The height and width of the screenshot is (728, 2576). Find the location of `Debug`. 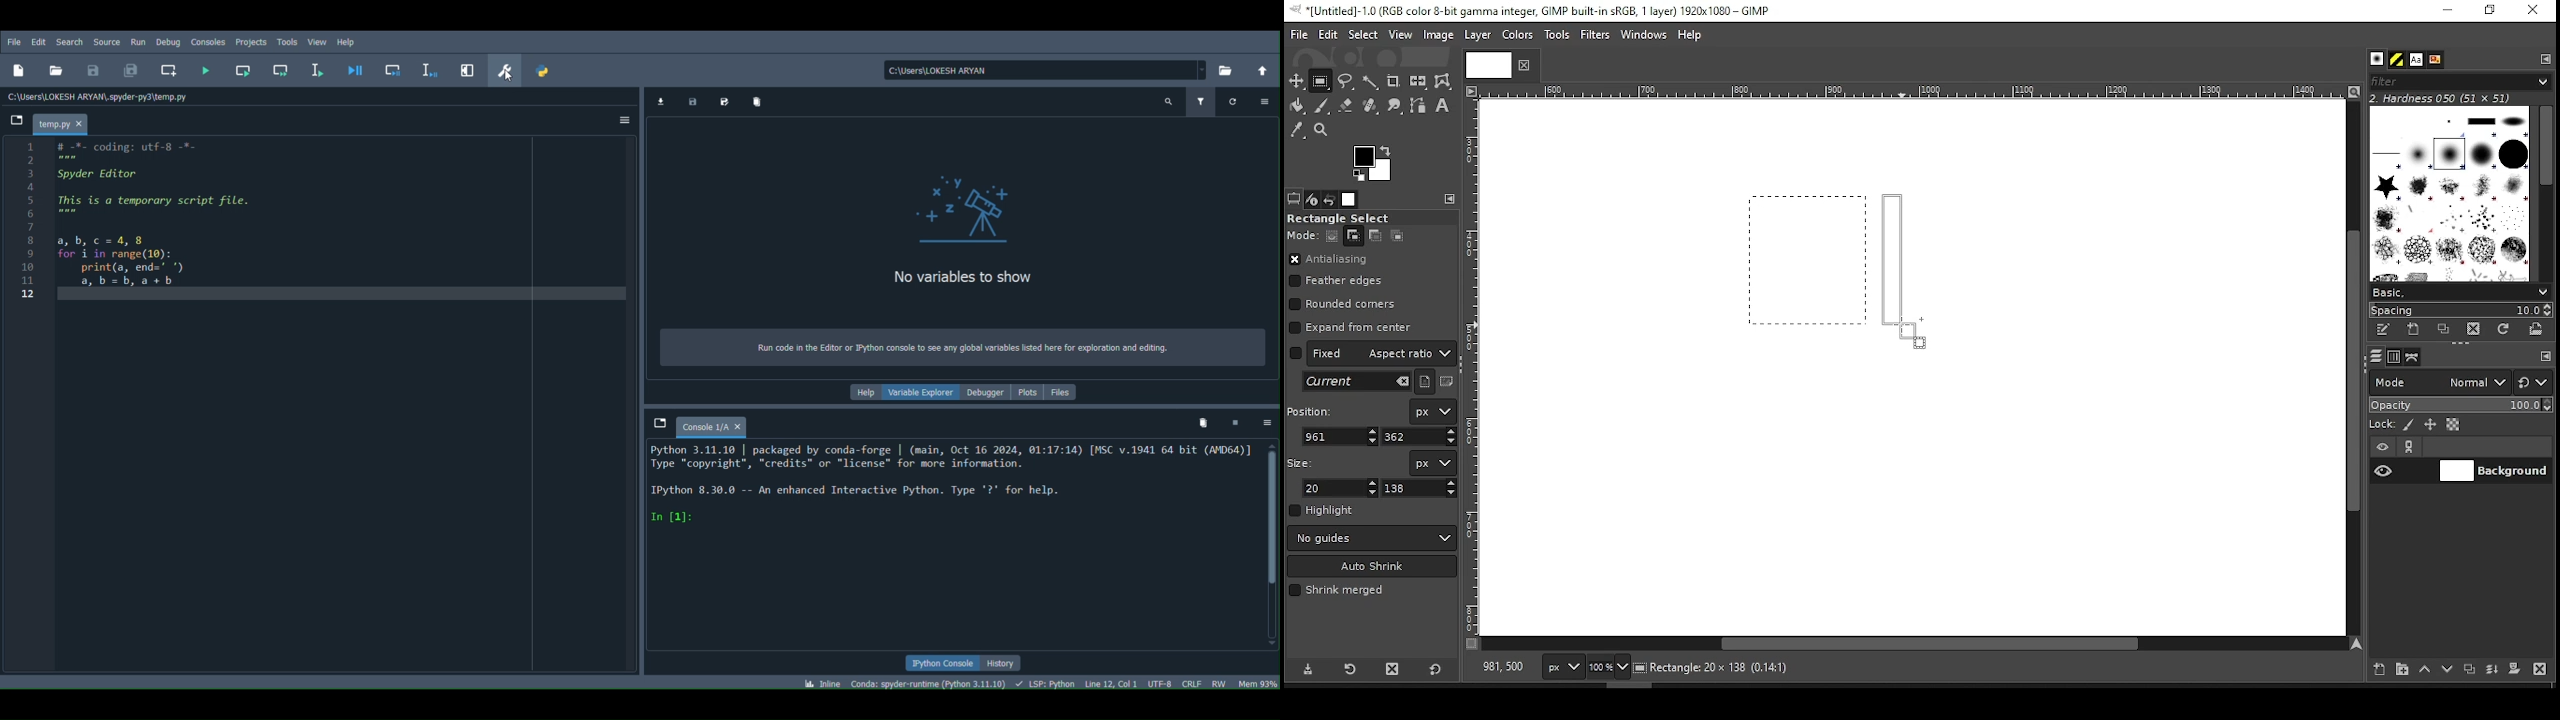

Debug is located at coordinates (168, 42).